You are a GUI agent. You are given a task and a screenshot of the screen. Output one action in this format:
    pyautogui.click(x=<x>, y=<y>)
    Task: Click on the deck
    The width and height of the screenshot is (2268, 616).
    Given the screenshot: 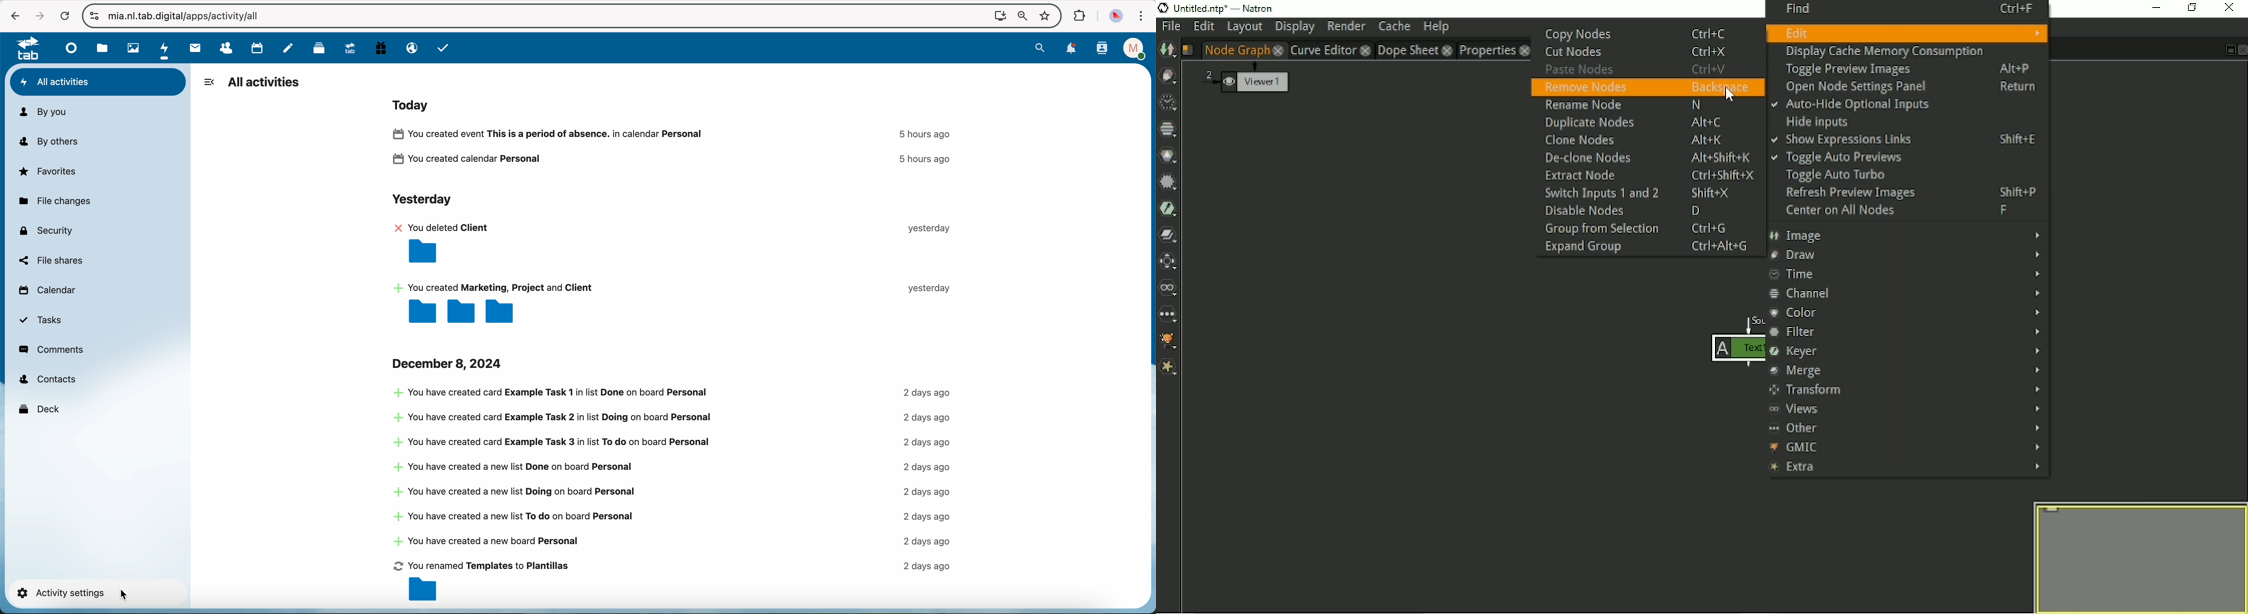 What is the action you would take?
    pyautogui.click(x=40, y=408)
    